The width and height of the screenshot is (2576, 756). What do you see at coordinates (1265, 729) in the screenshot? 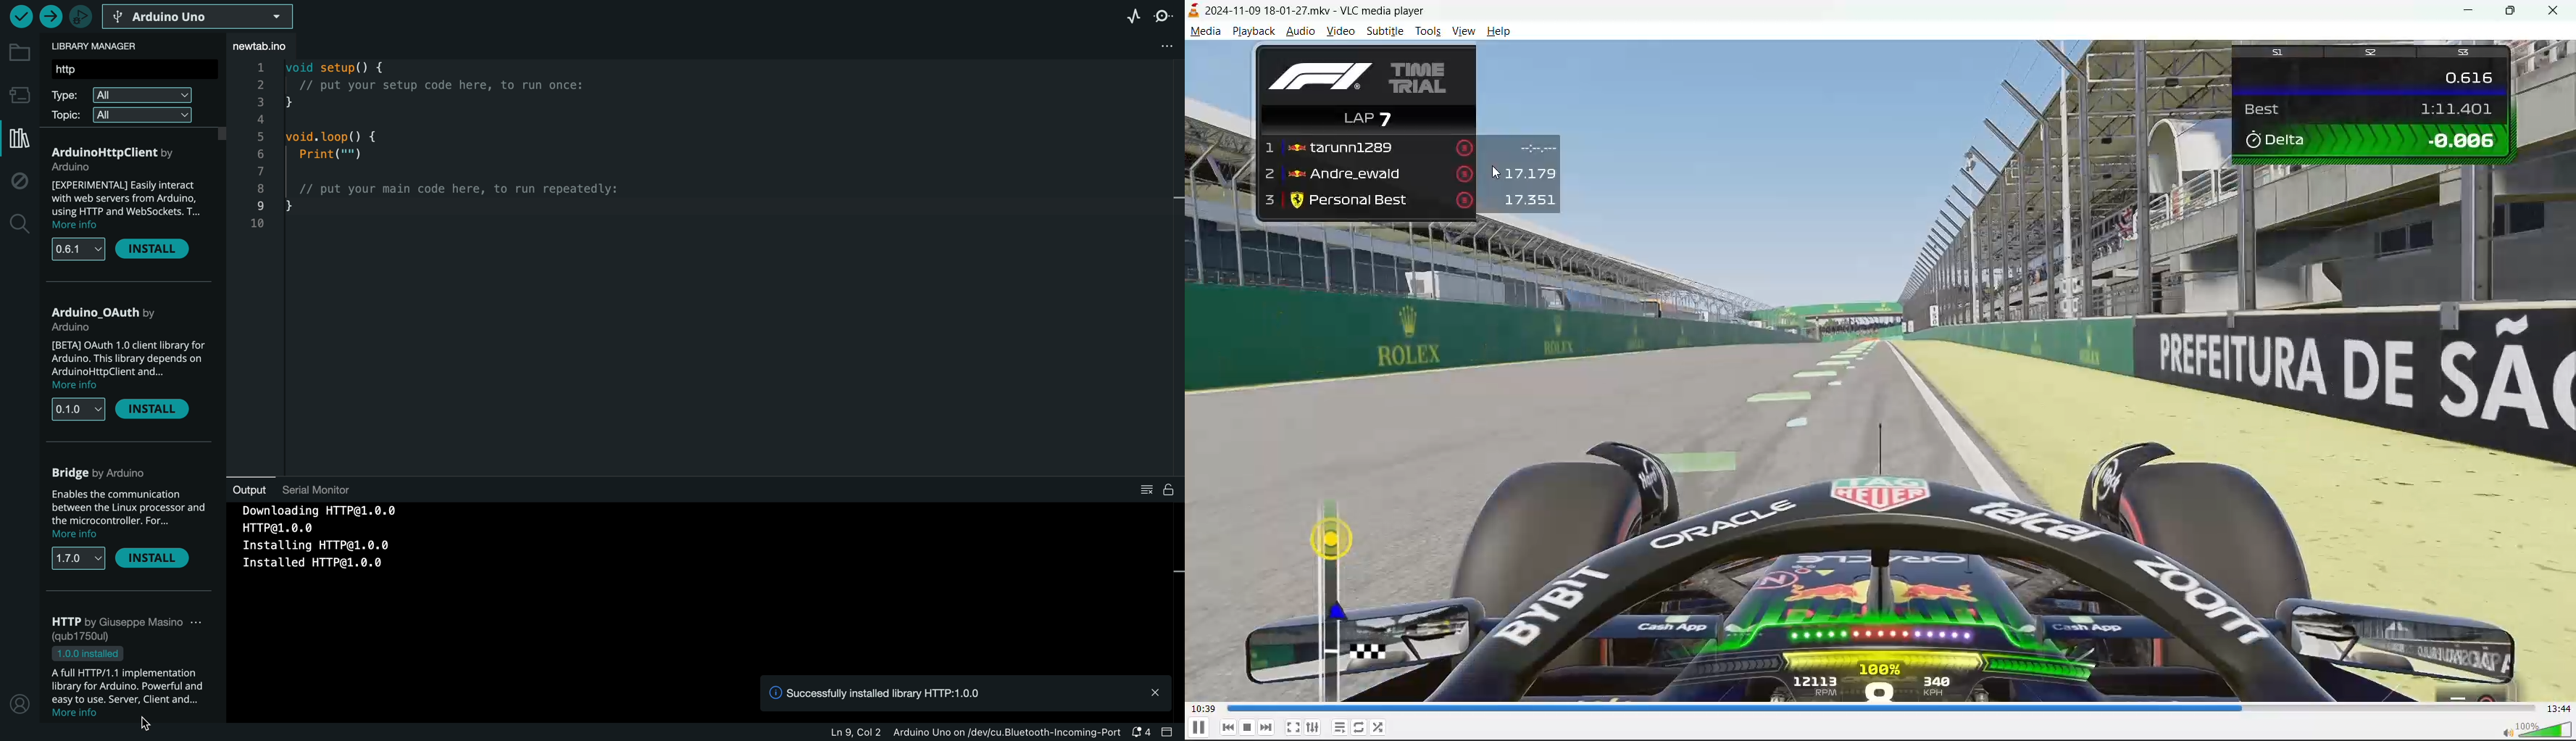
I see `next` at bounding box center [1265, 729].